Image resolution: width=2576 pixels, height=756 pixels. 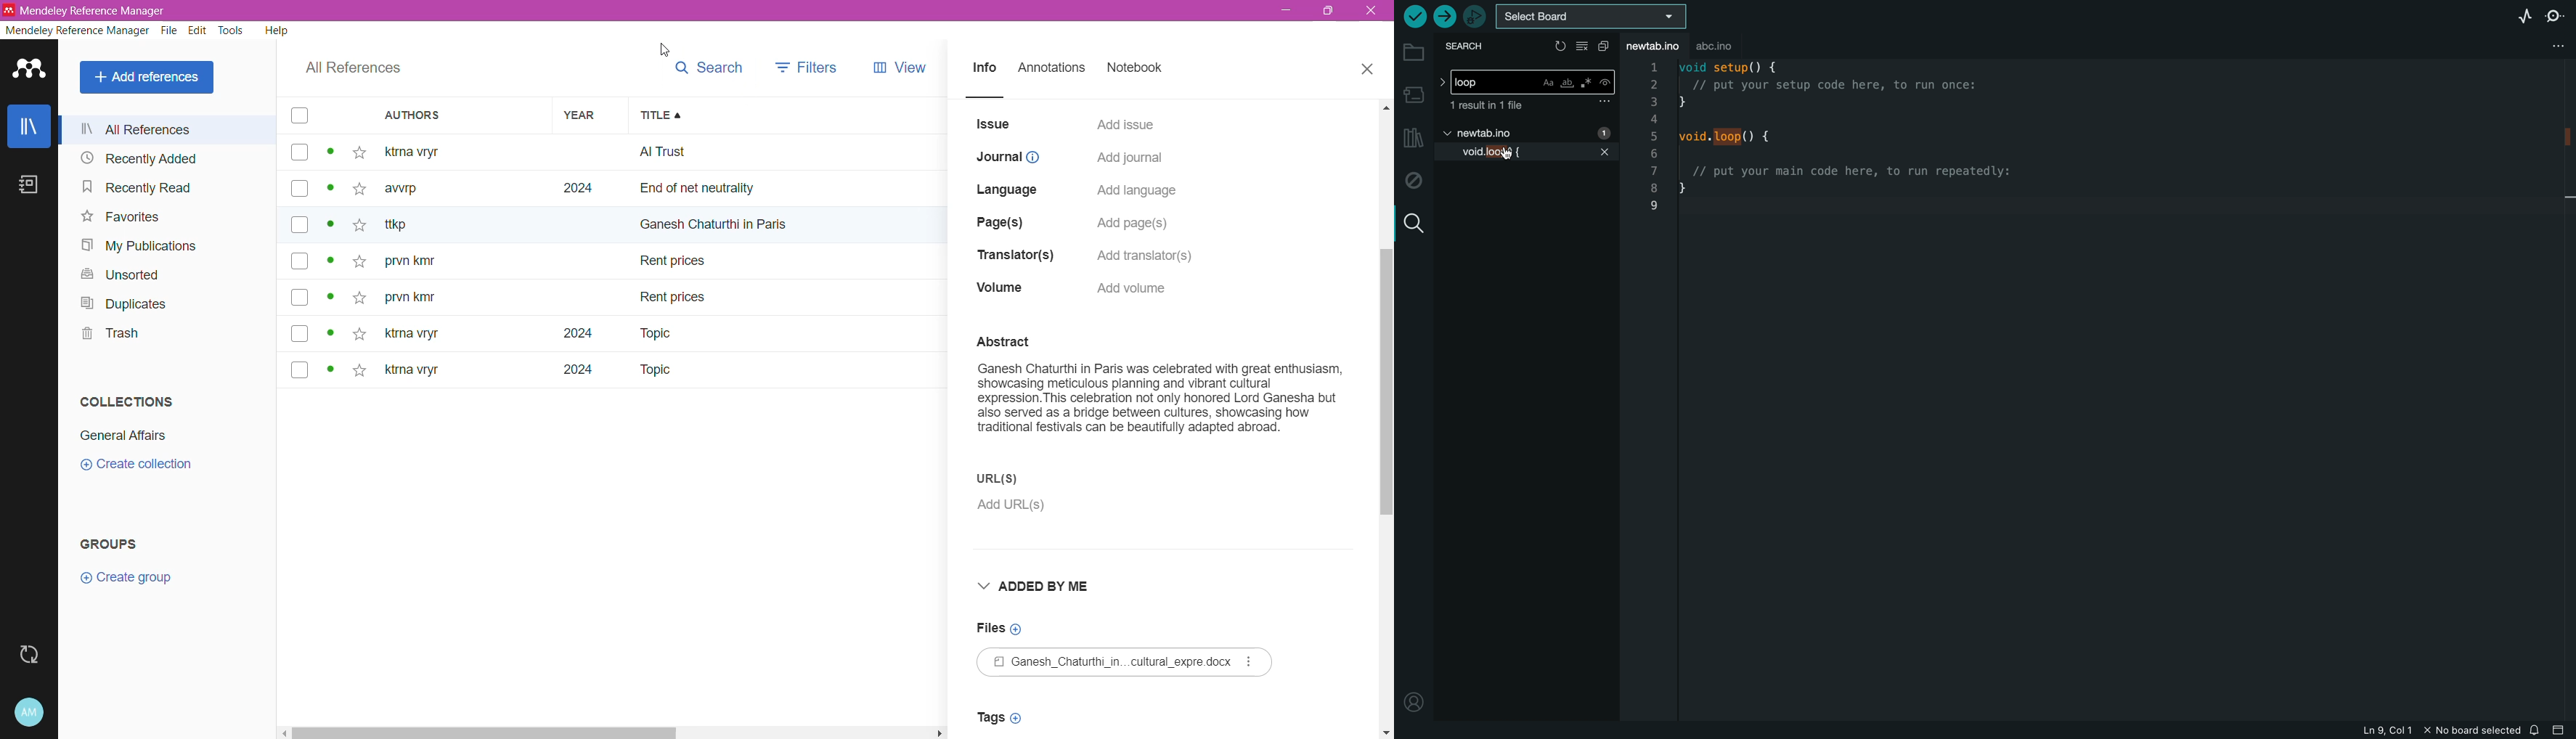 I want to click on close slide bar, so click(x=2563, y=730).